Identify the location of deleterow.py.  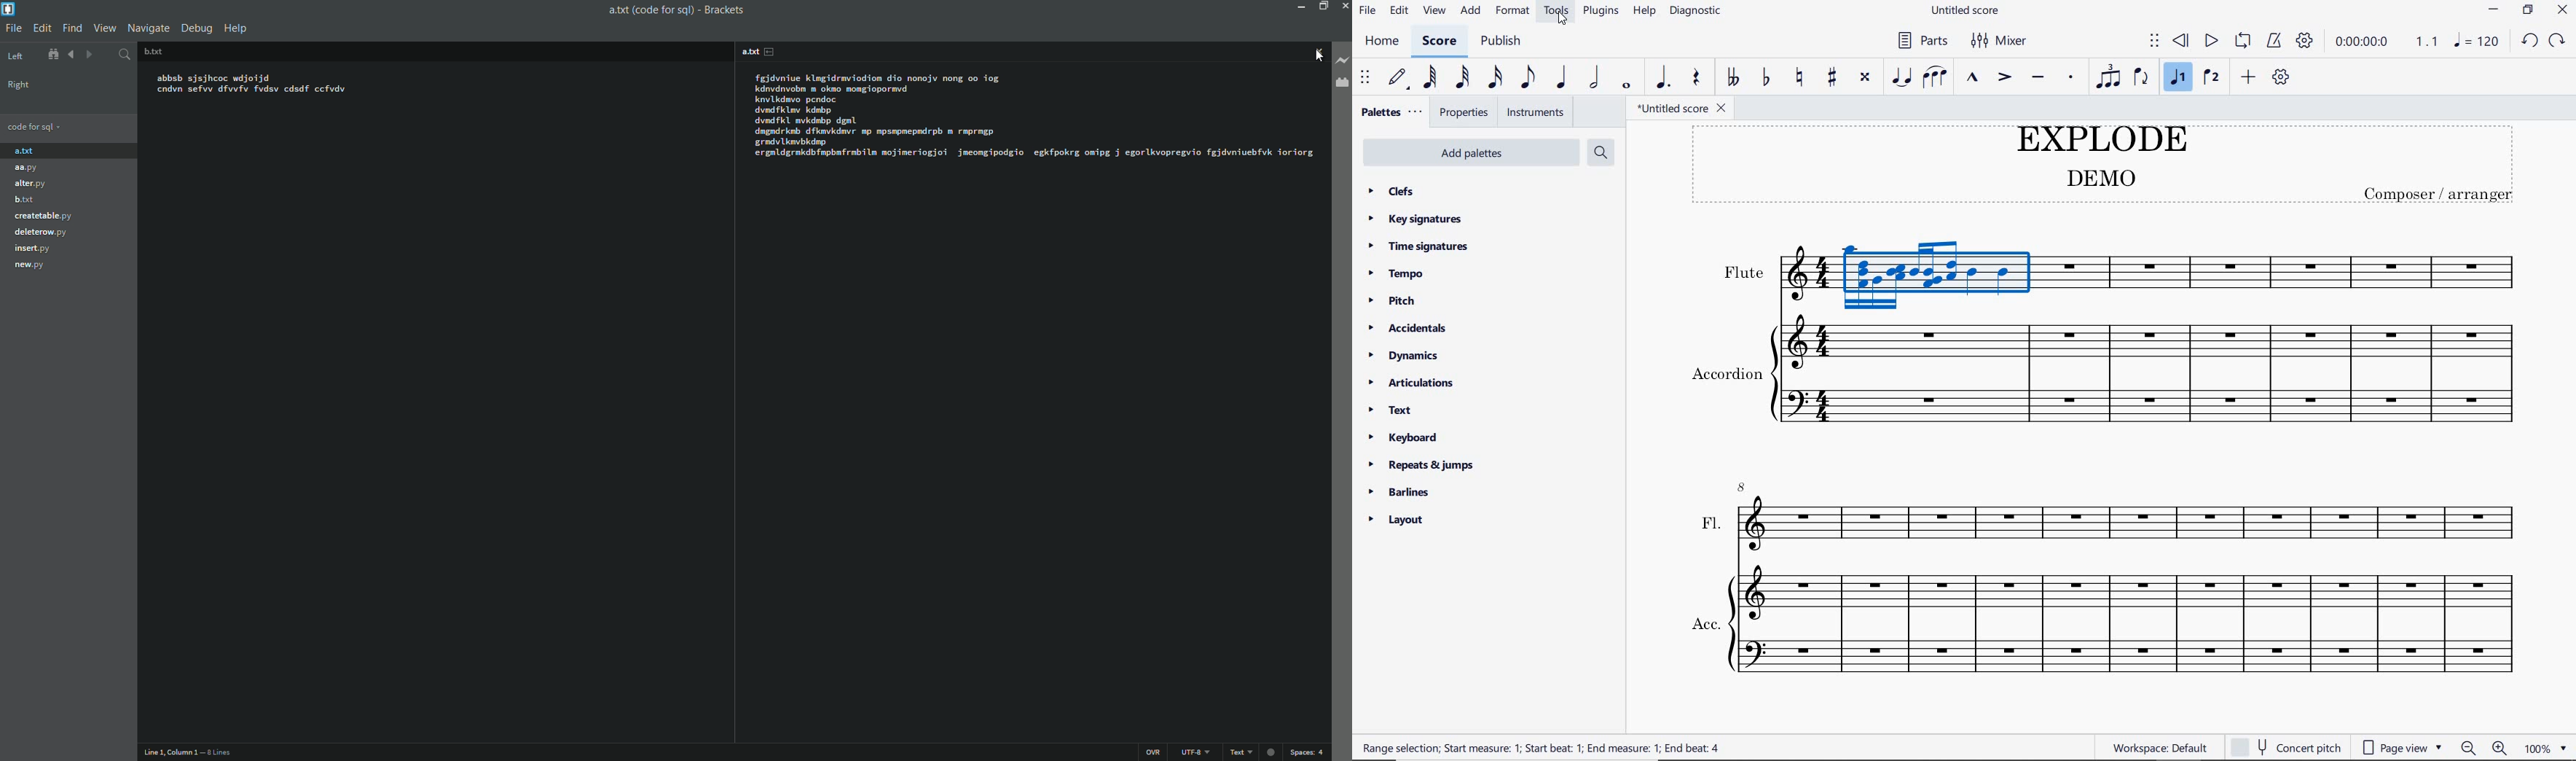
(44, 232).